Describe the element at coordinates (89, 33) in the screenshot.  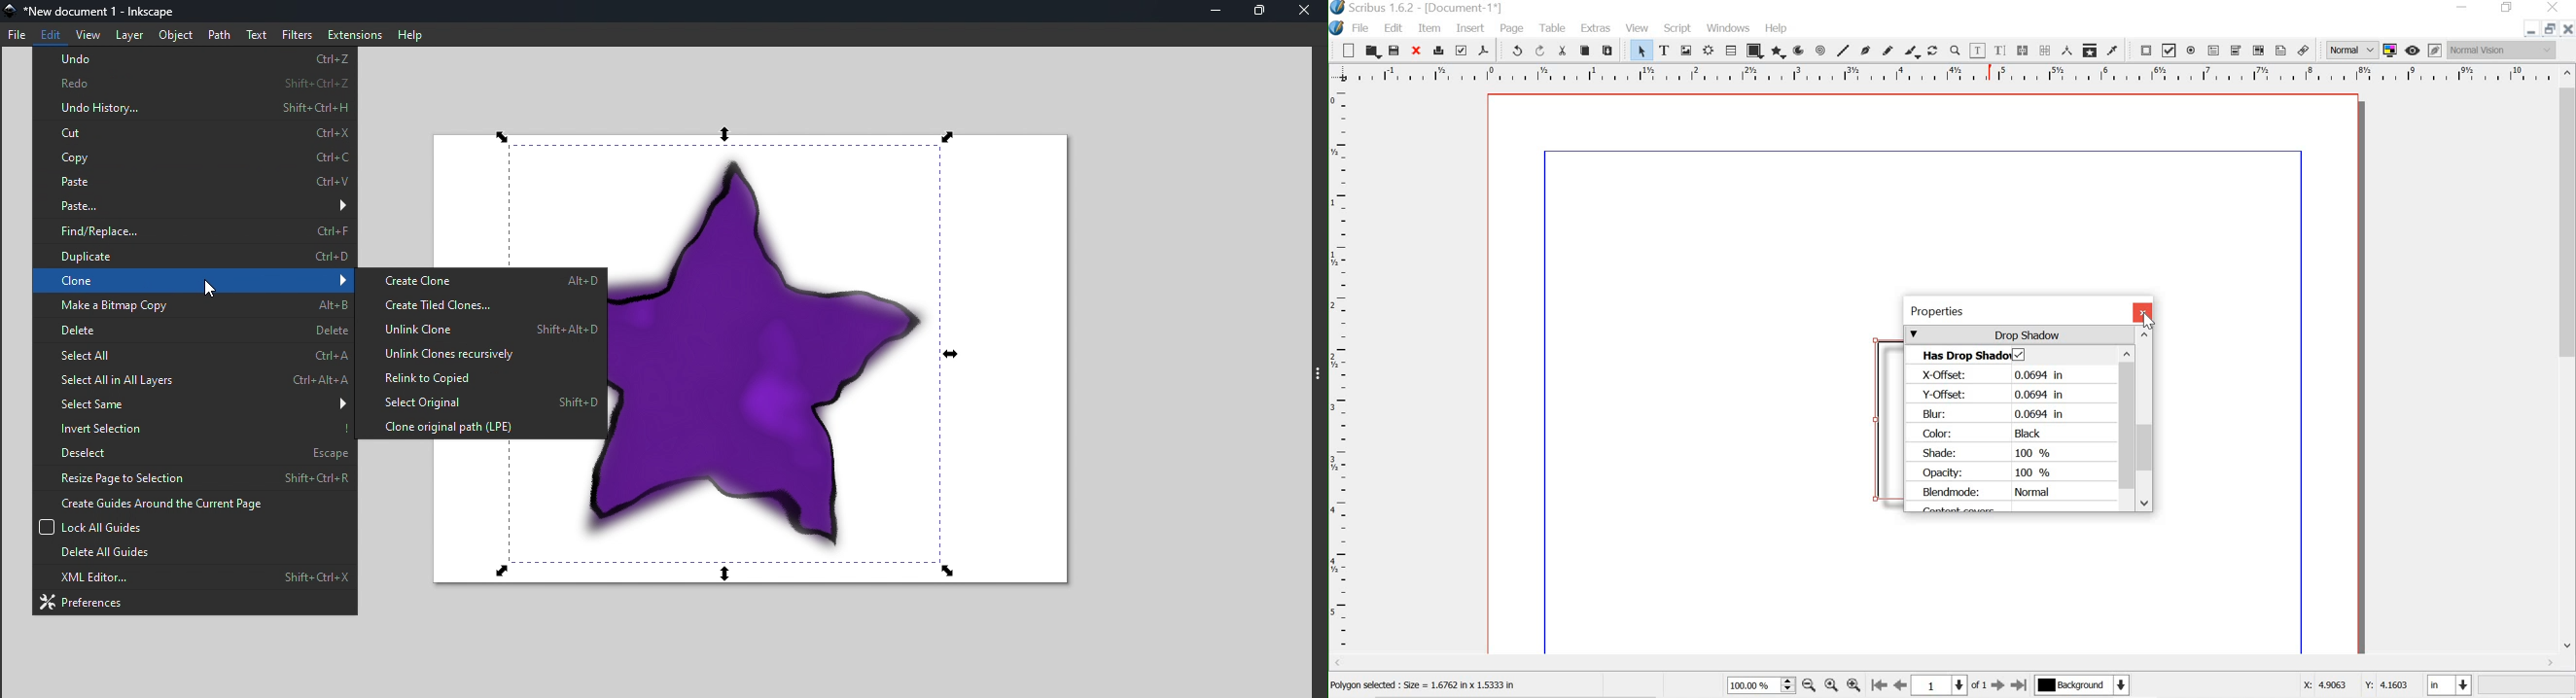
I see `View` at that location.